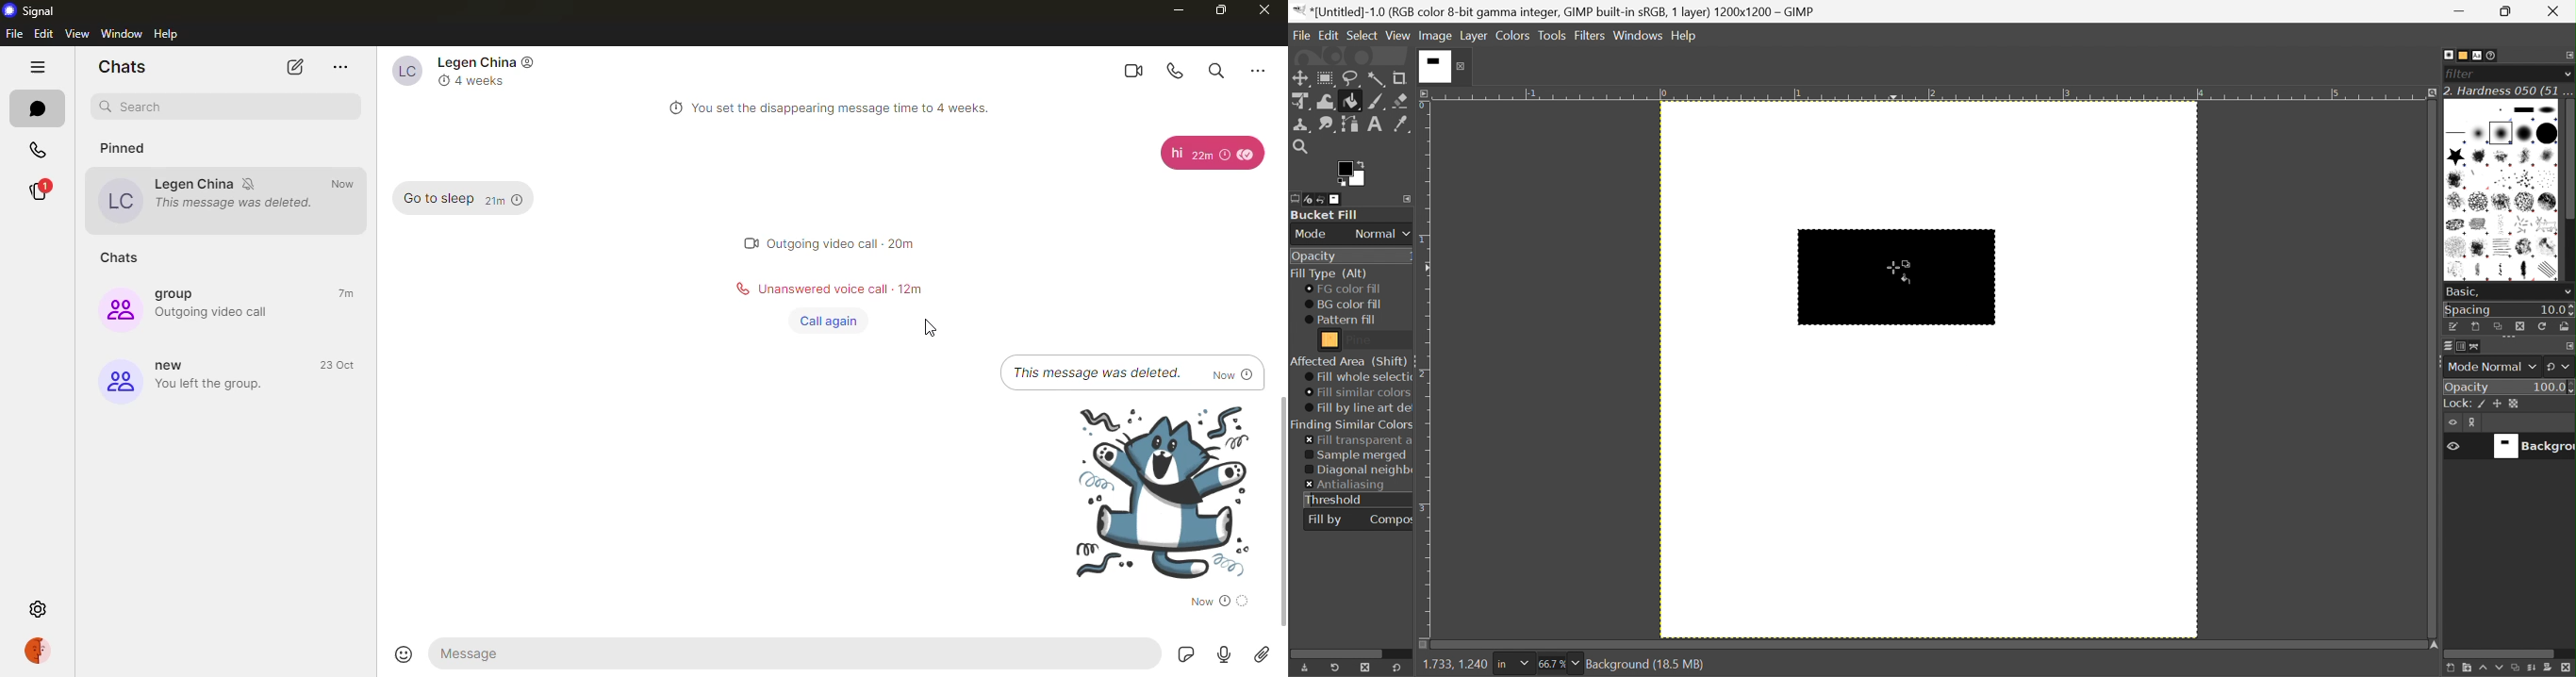 The image size is (2576, 700). Describe the element at coordinates (1352, 102) in the screenshot. I see `Bucket Fill Tool` at that location.